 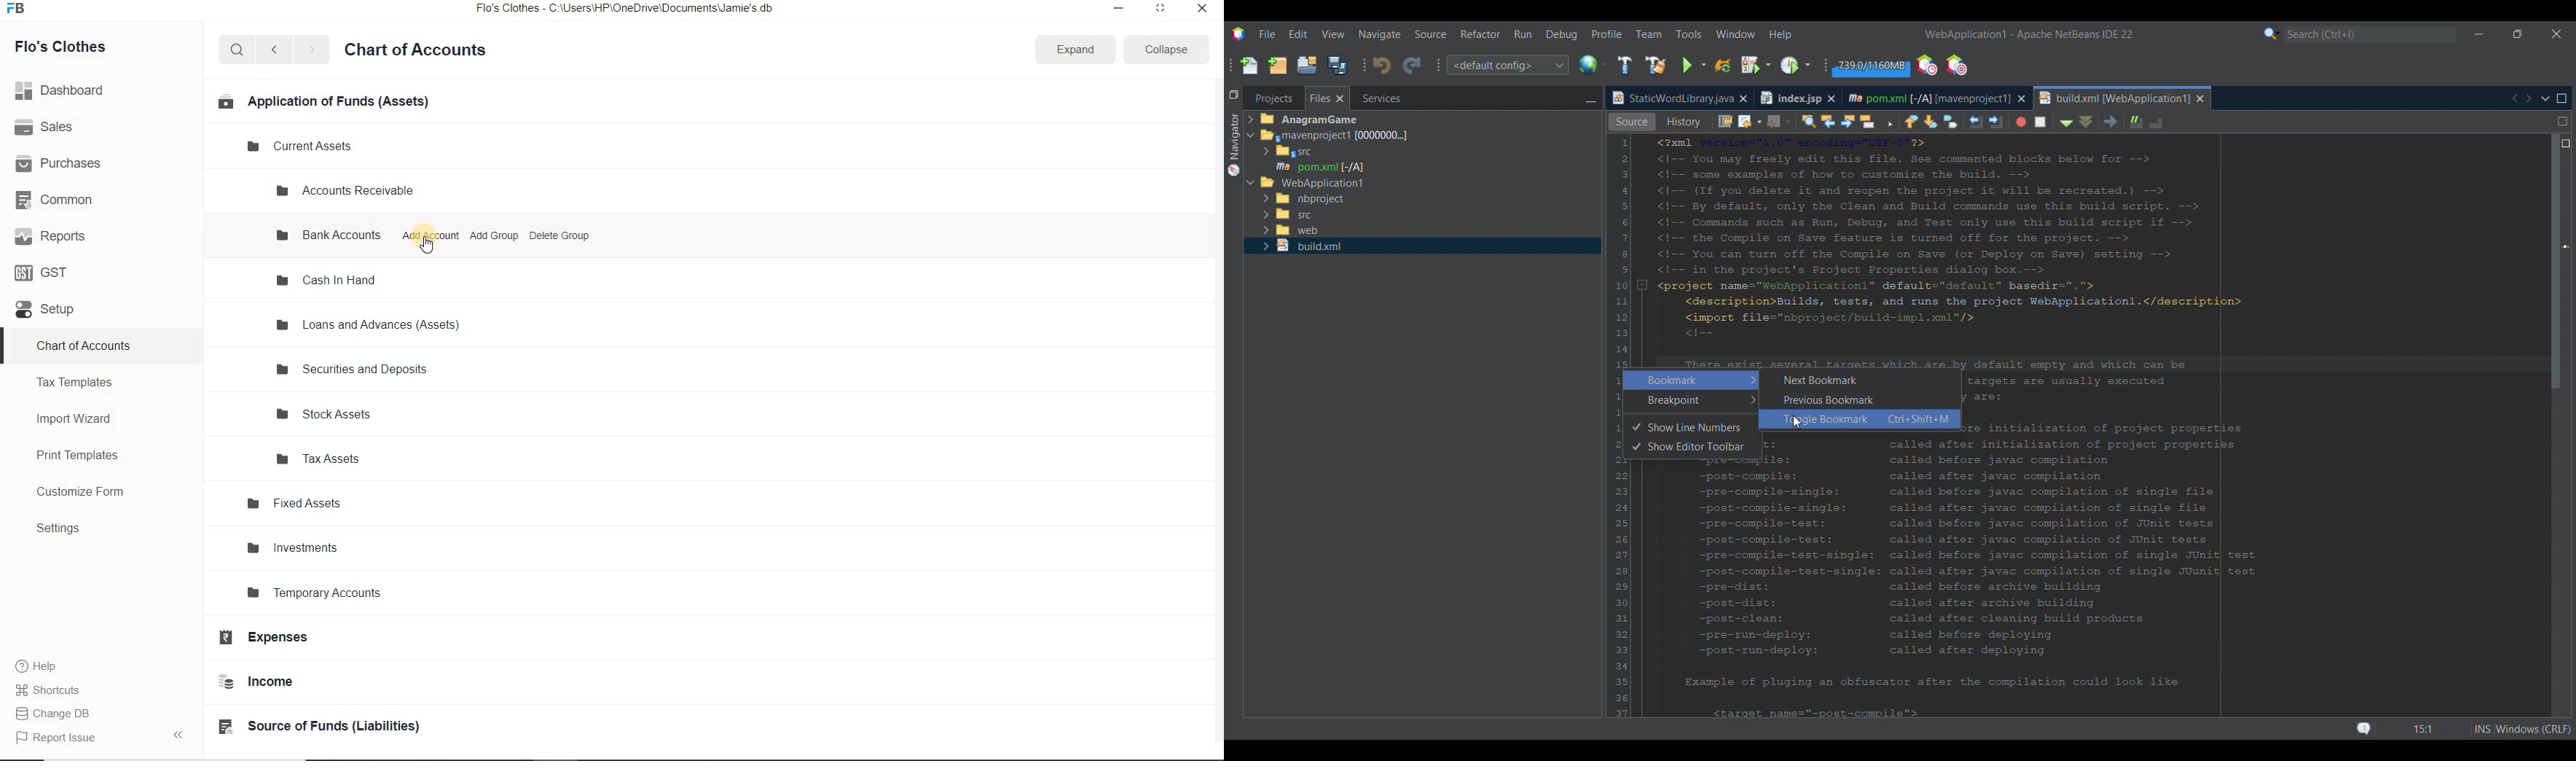 I want to click on Securities and Deposits, so click(x=355, y=369).